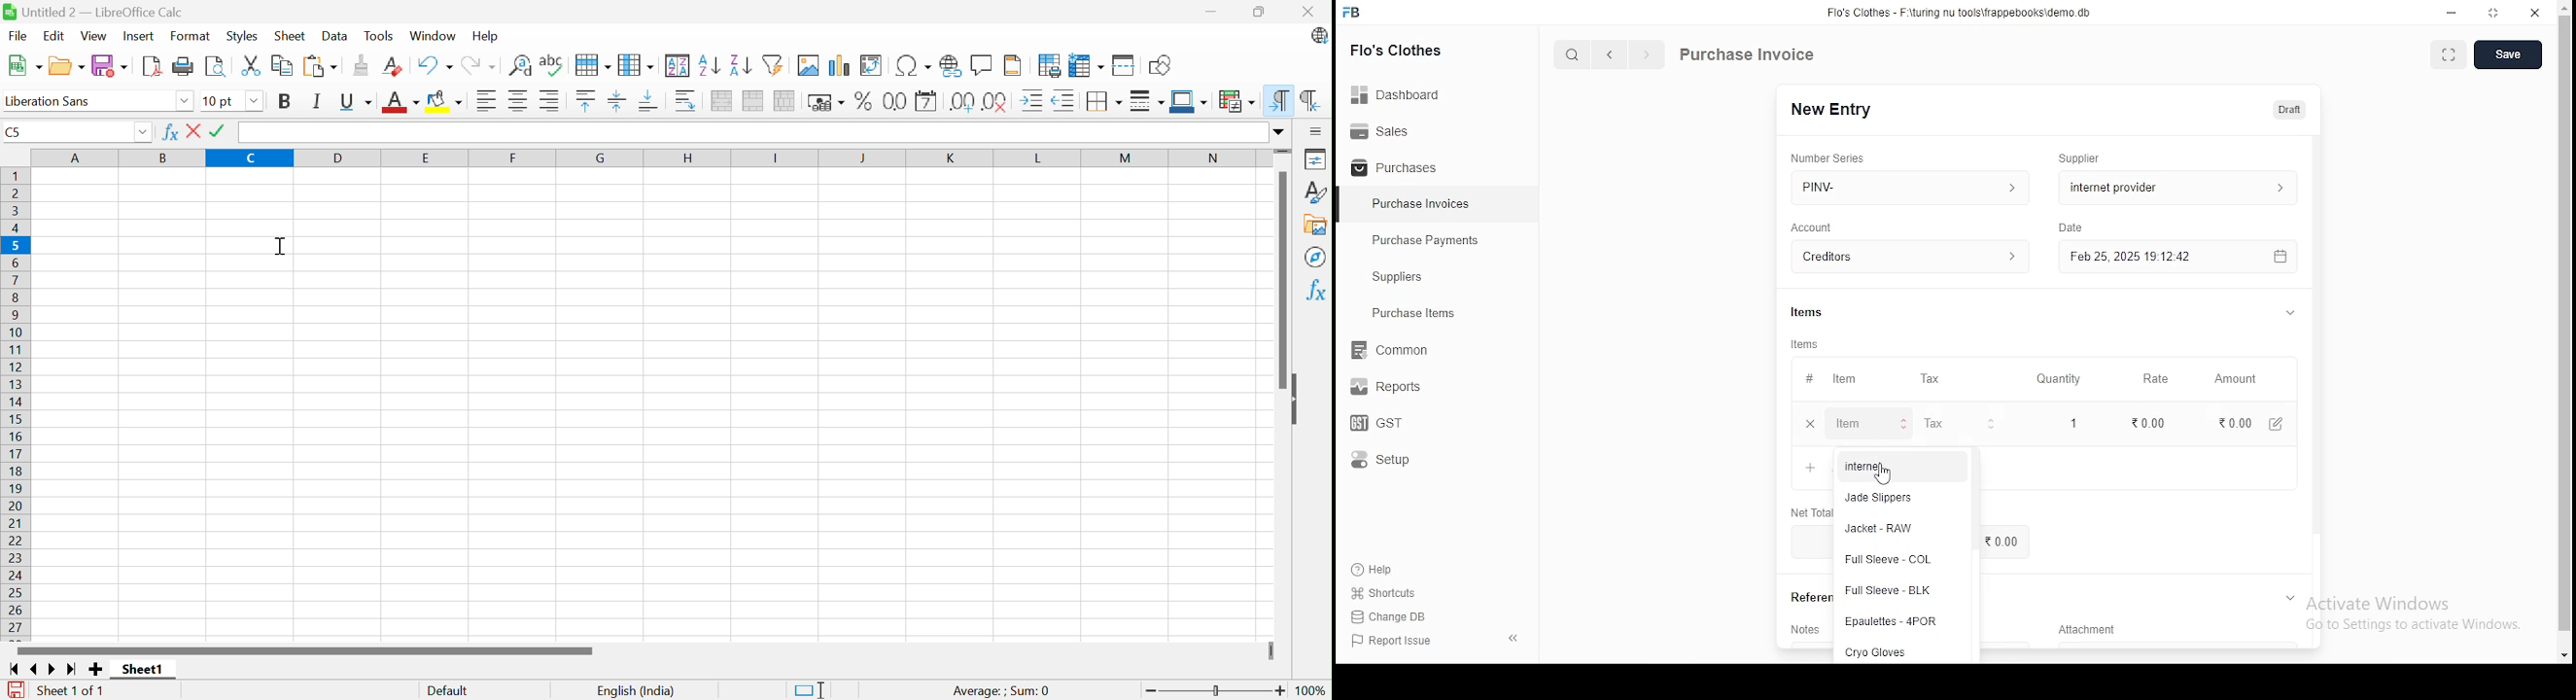 This screenshot has width=2576, height=700. What do you see at coordinates (1395, 617) in the screenshot?
I see `Change DB` at bounding box center [1395, 617].